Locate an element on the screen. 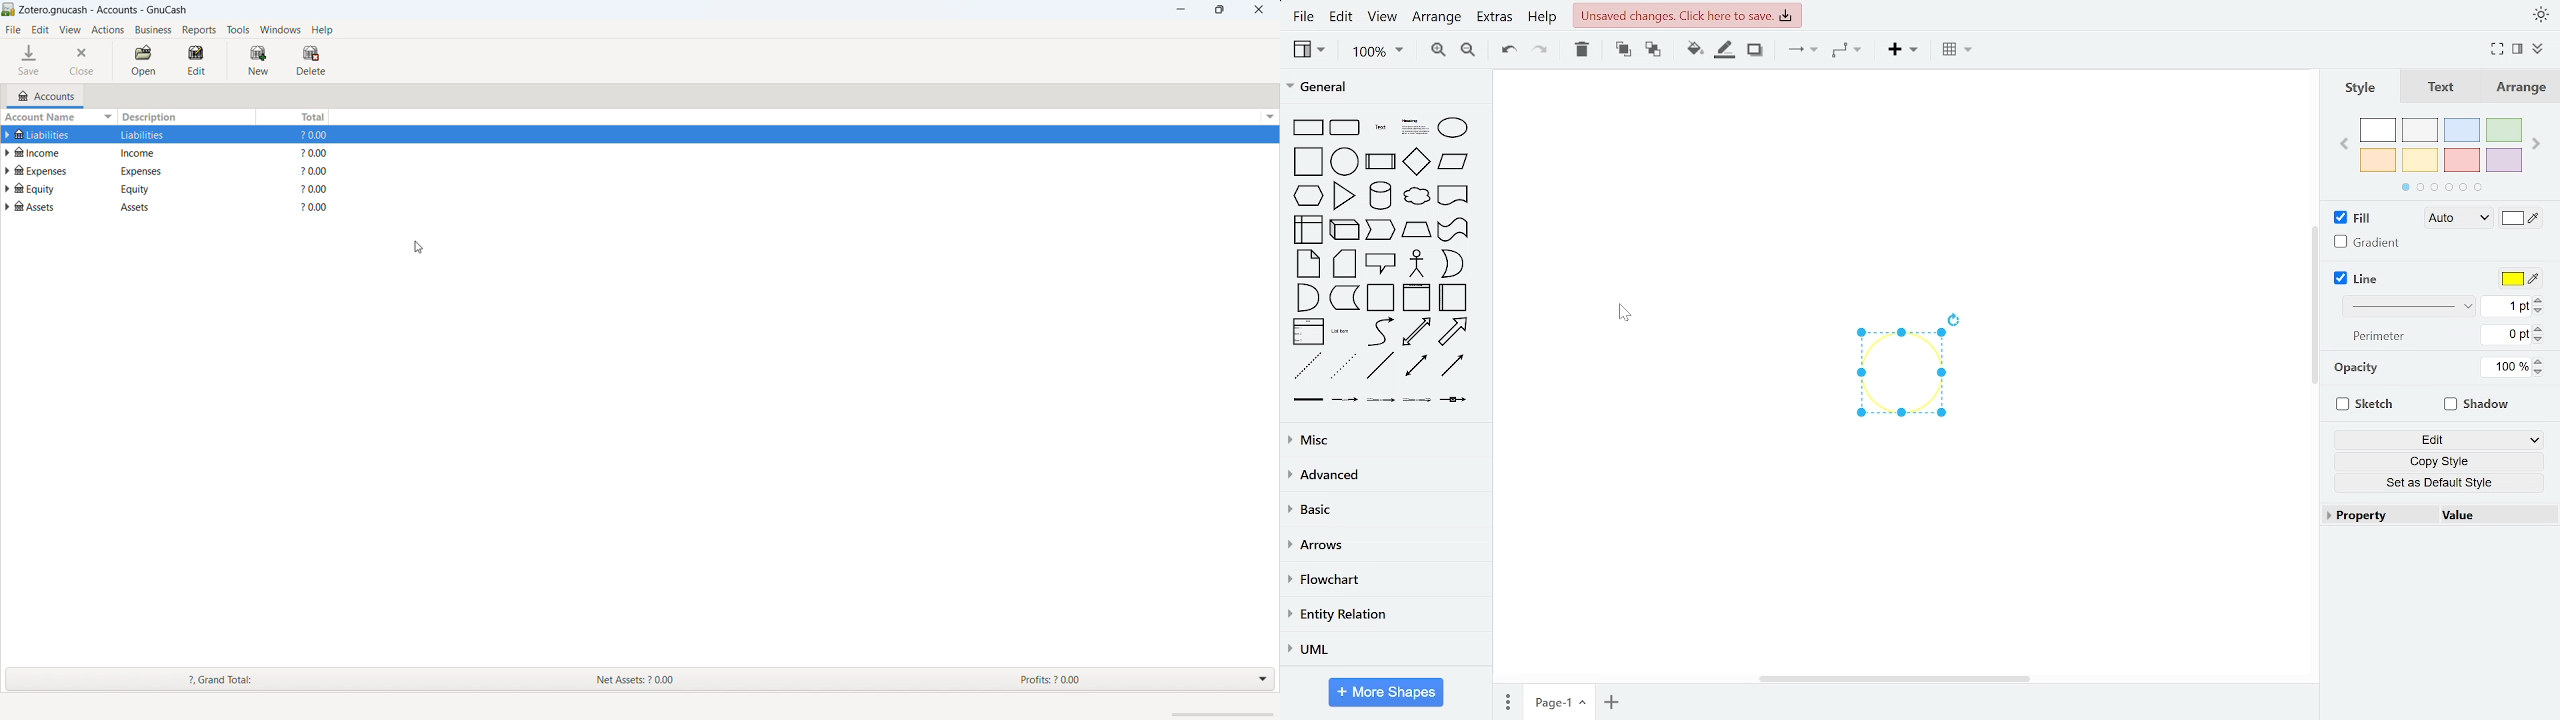 The width and height of the screenshot is (2576, 728). close is located at coordinates (1259, 9).